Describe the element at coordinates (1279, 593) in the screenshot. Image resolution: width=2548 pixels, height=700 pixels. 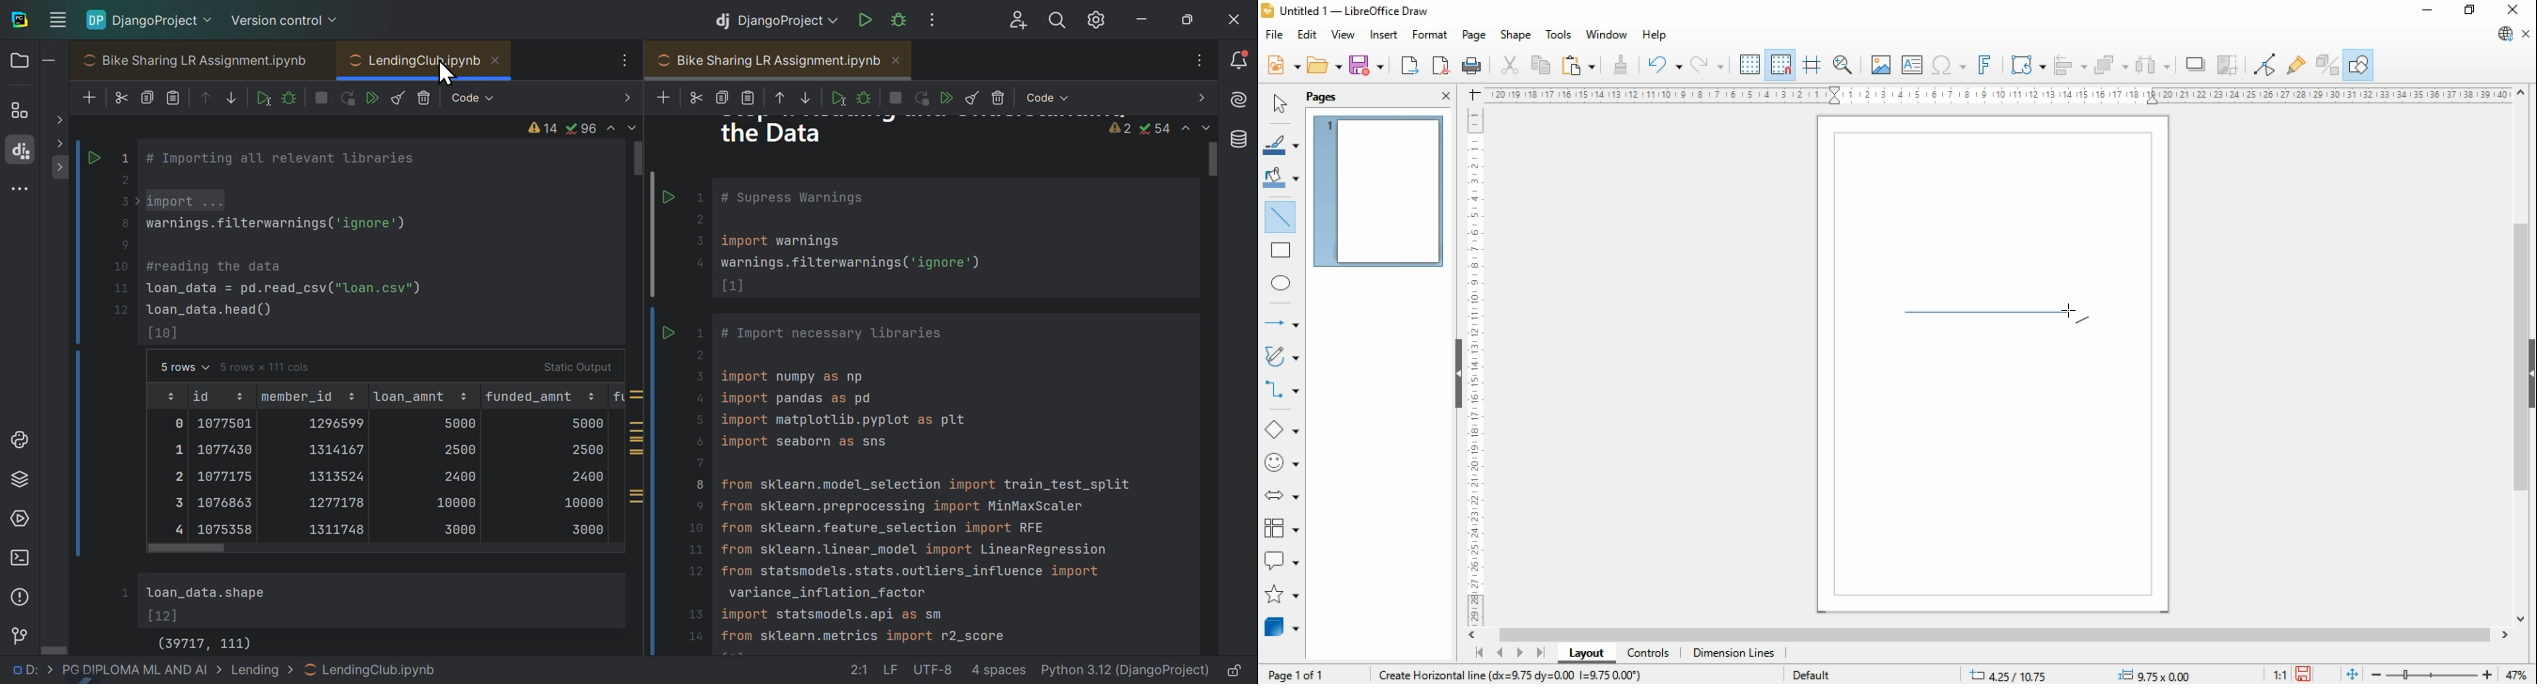
I see `stars and banners` at that location.